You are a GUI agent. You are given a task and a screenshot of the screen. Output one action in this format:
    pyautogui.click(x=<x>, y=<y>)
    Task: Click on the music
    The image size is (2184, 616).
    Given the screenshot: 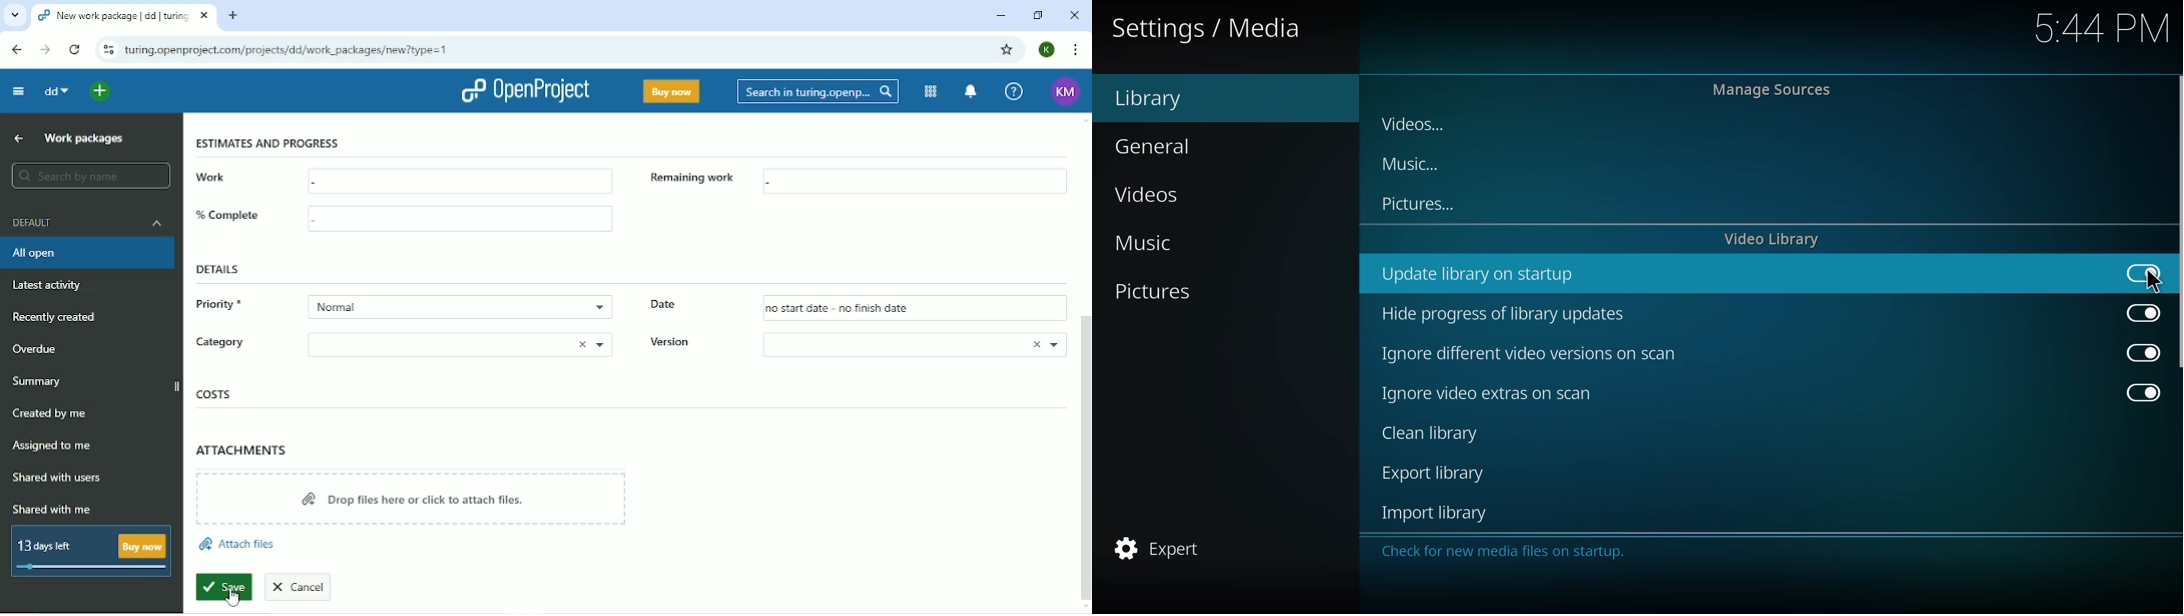 What is the action you would take?
    pyautogui.click(x=1424, y=163)
    